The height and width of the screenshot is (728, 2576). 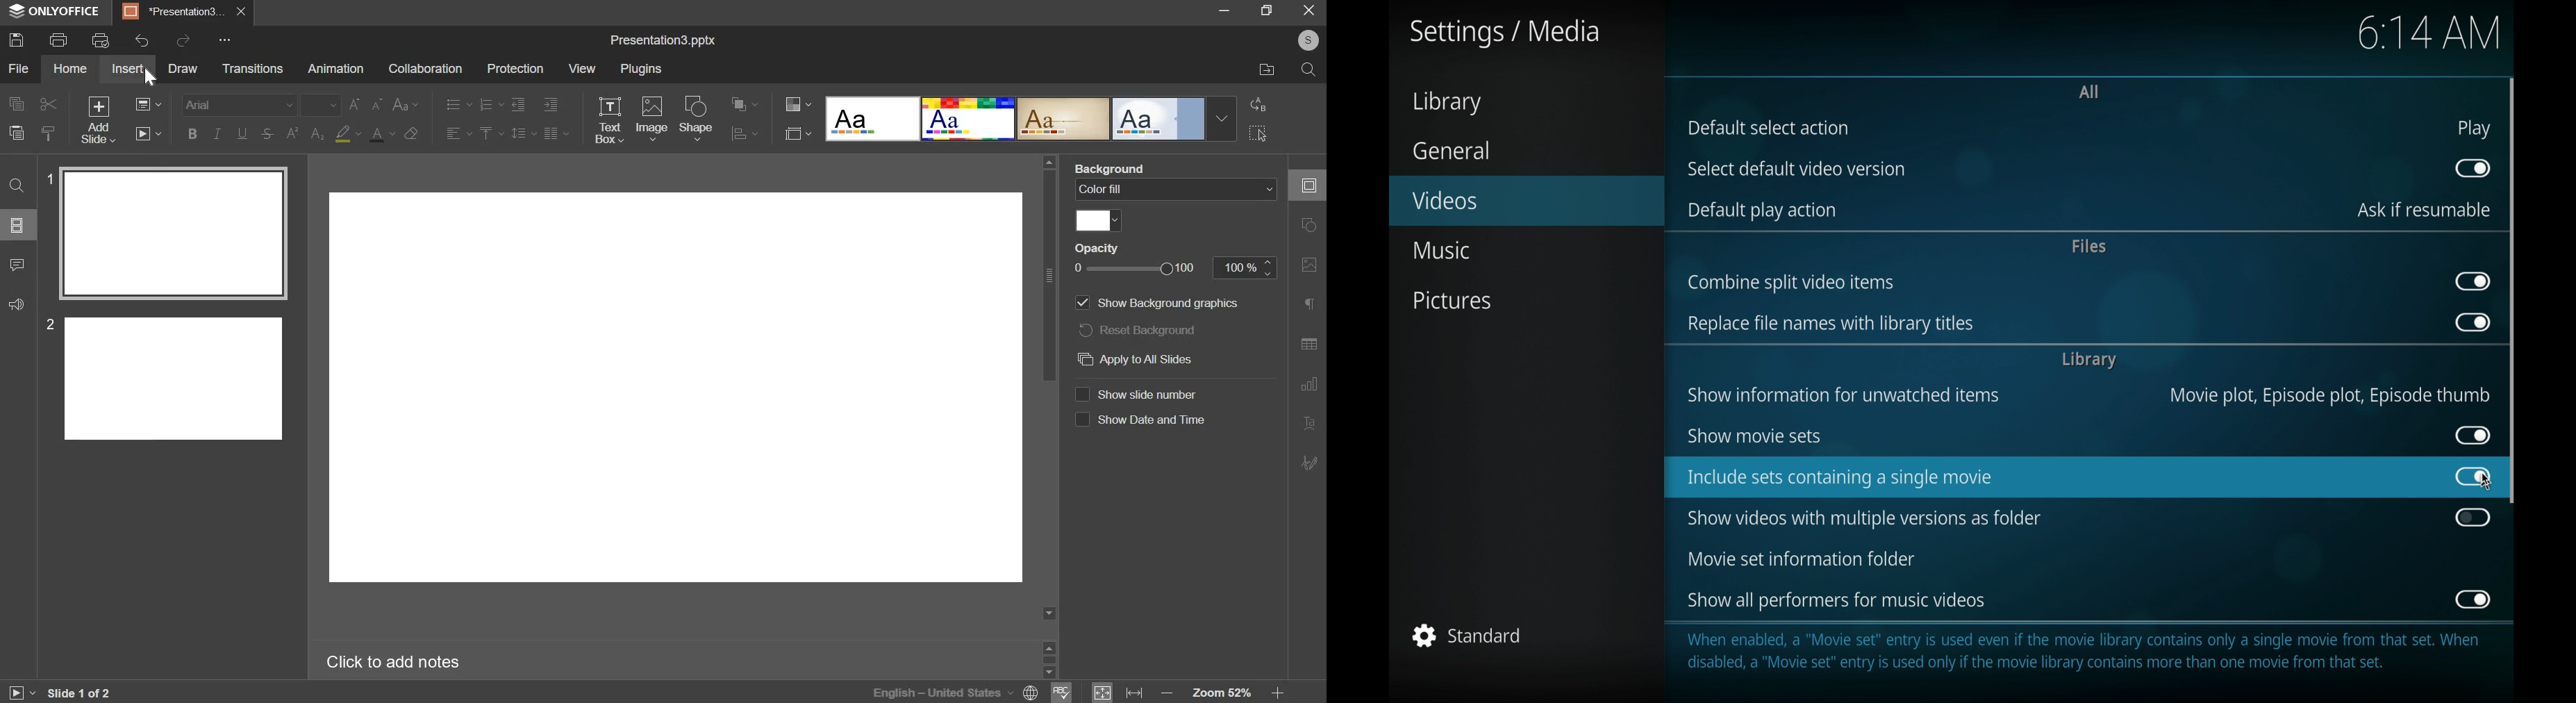 What do you see at coordinates (1176, 188) in the screenshot?
I see `background fill` at bounding box center [1176, 188].